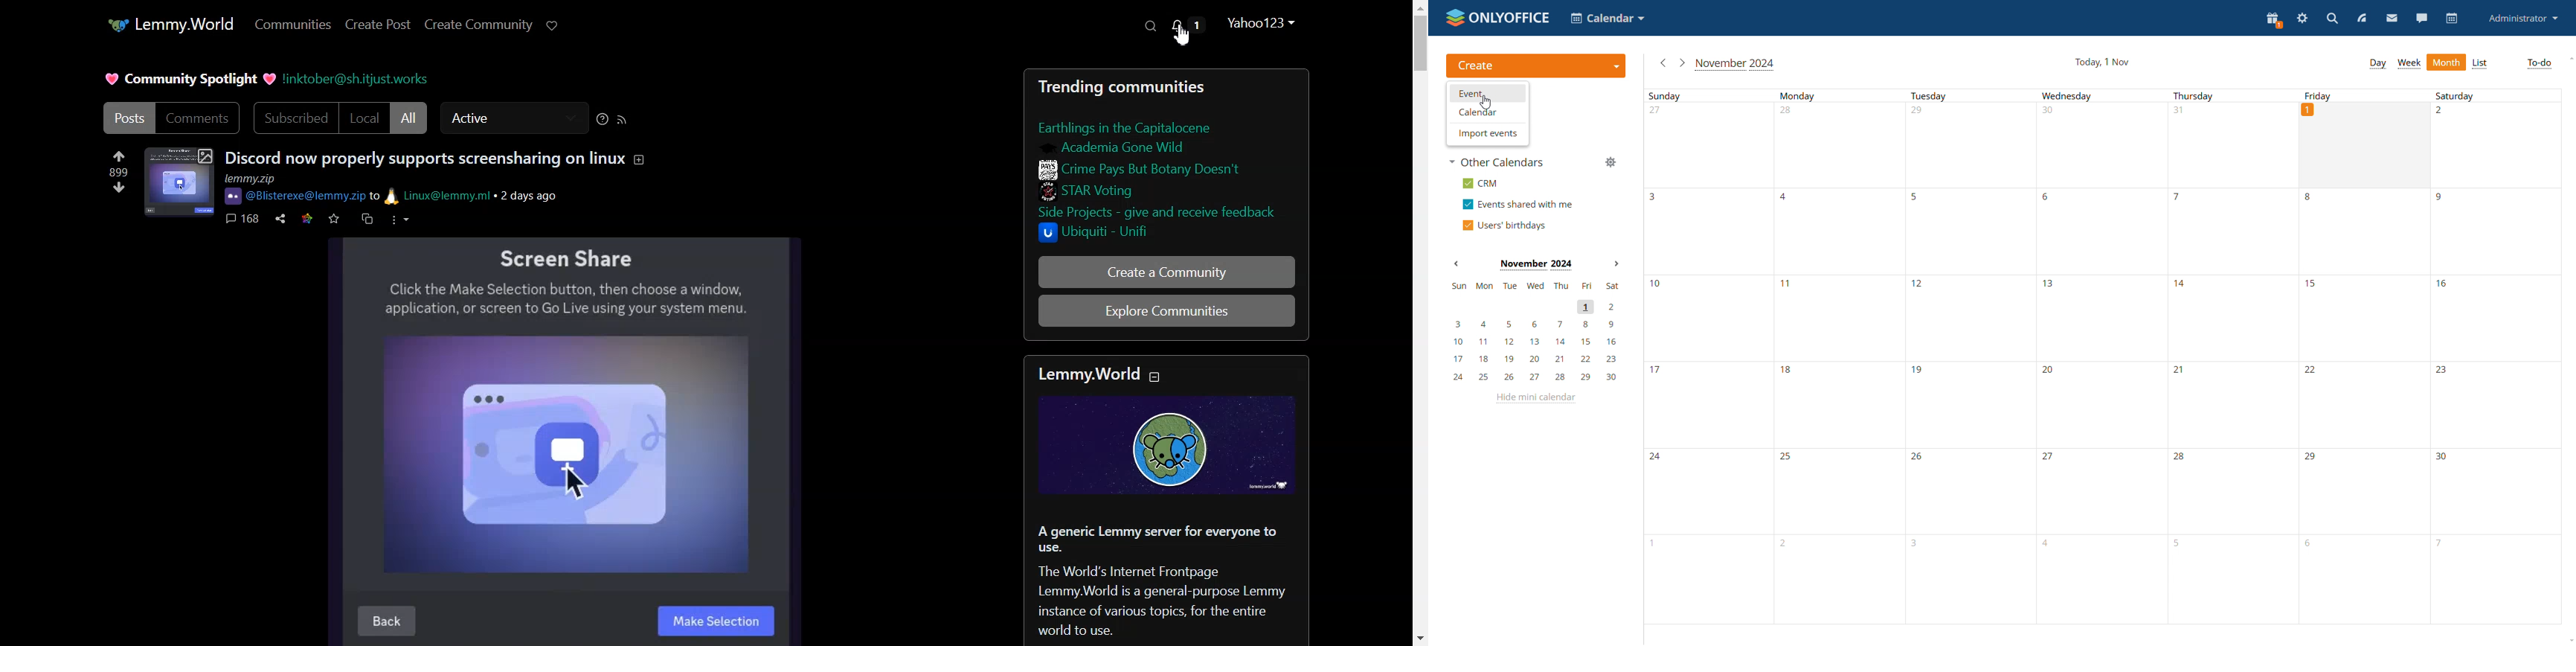 The image size is (2576, 672). Describe the element at coordinates (1606, 17) in the screenshot. I see `select application` at that location.